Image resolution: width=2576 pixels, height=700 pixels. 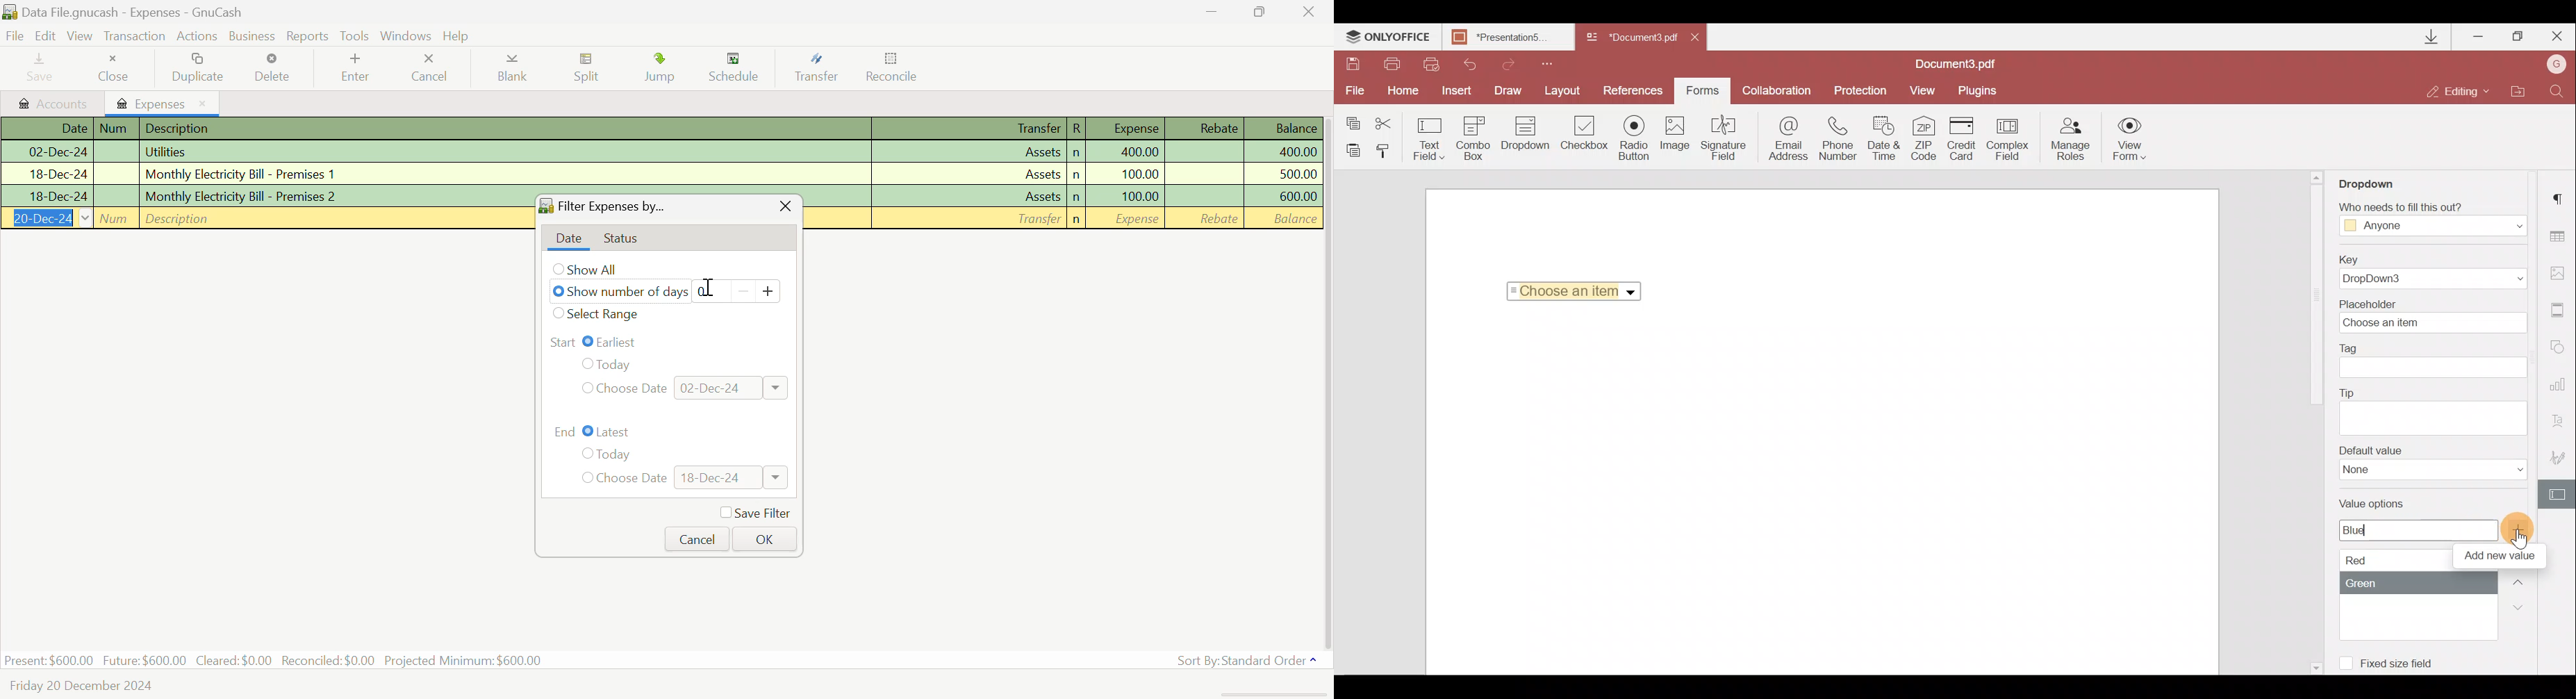 I want to click on Quick print, so click(x=1432, y=64).